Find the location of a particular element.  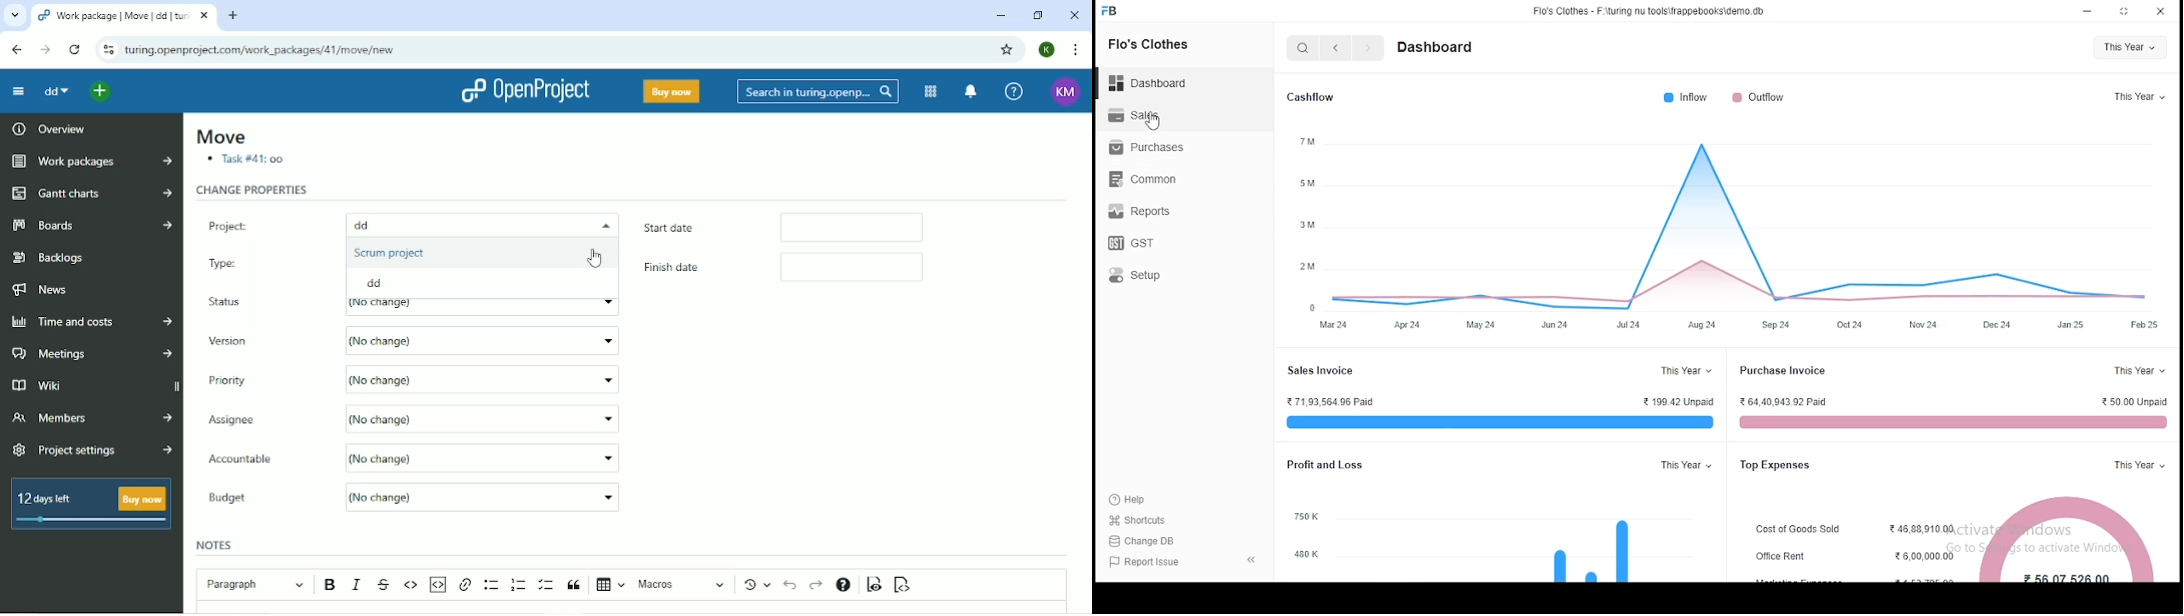

64,40,943.92 is located at coordinates (1785, 402).